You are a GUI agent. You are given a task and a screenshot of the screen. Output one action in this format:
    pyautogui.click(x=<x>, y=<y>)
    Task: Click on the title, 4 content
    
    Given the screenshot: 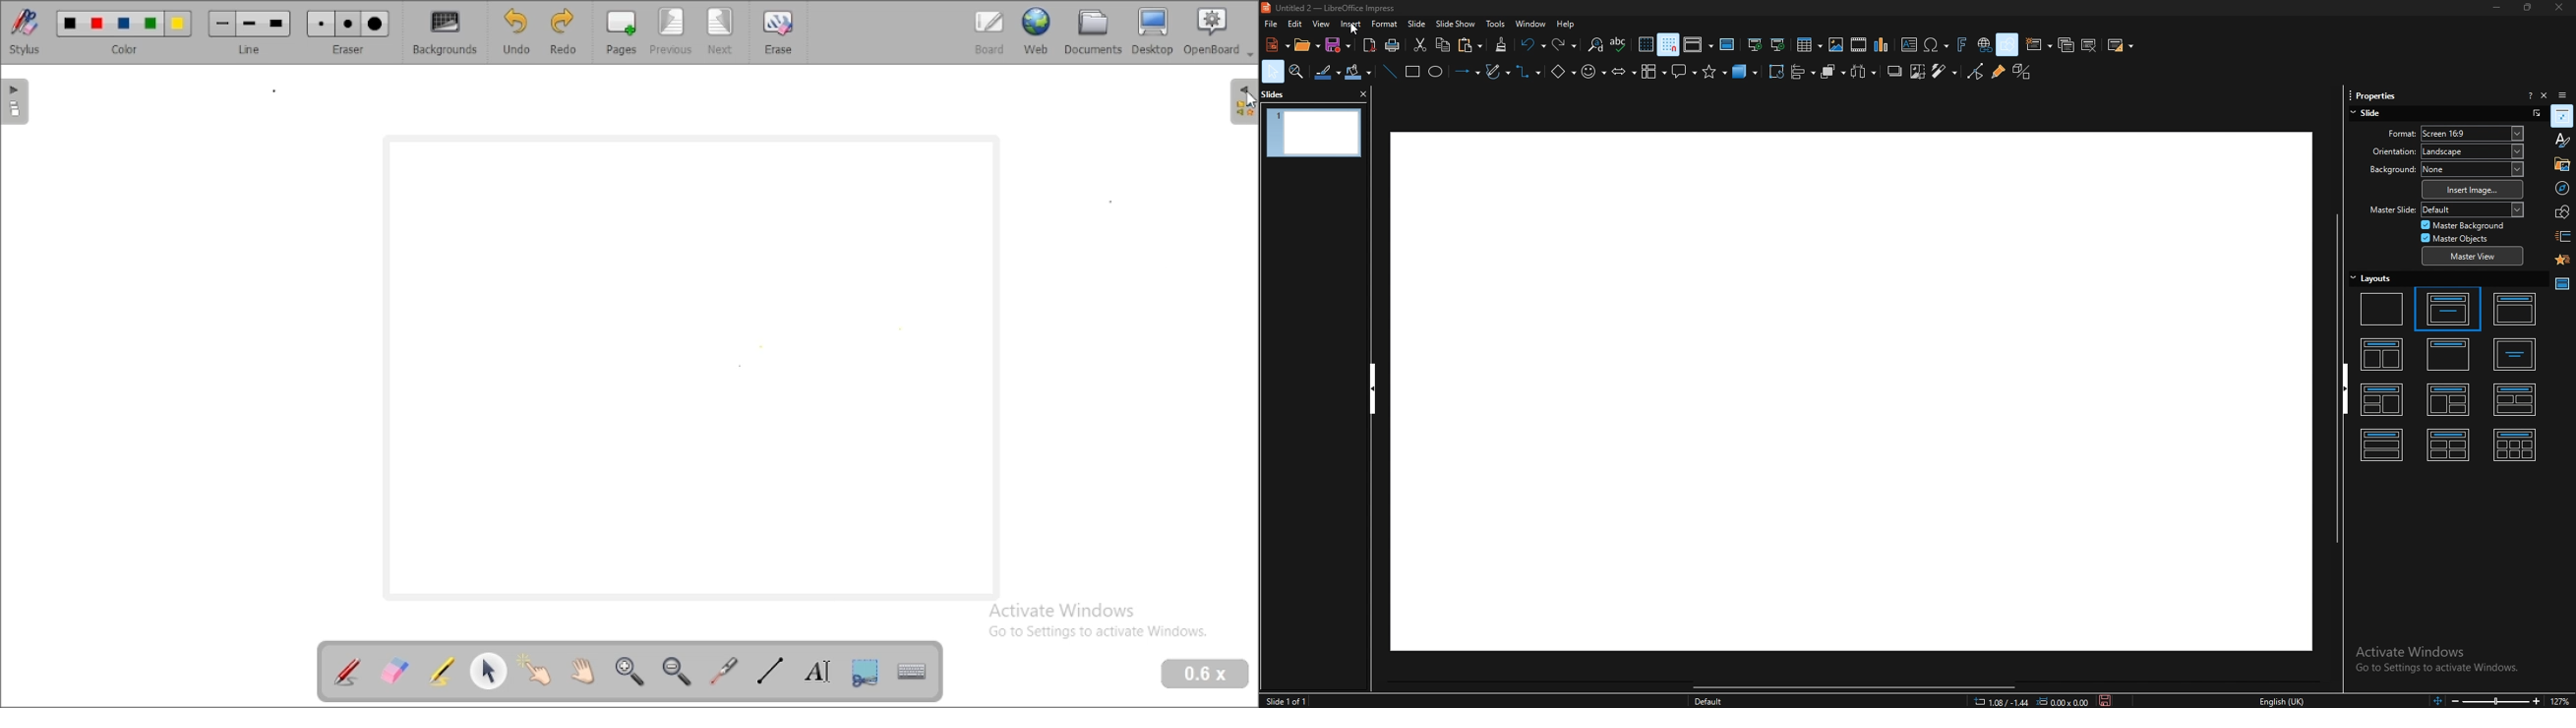 What is the action you would take?
    pyautogui.click(x=2449, y=444)
    